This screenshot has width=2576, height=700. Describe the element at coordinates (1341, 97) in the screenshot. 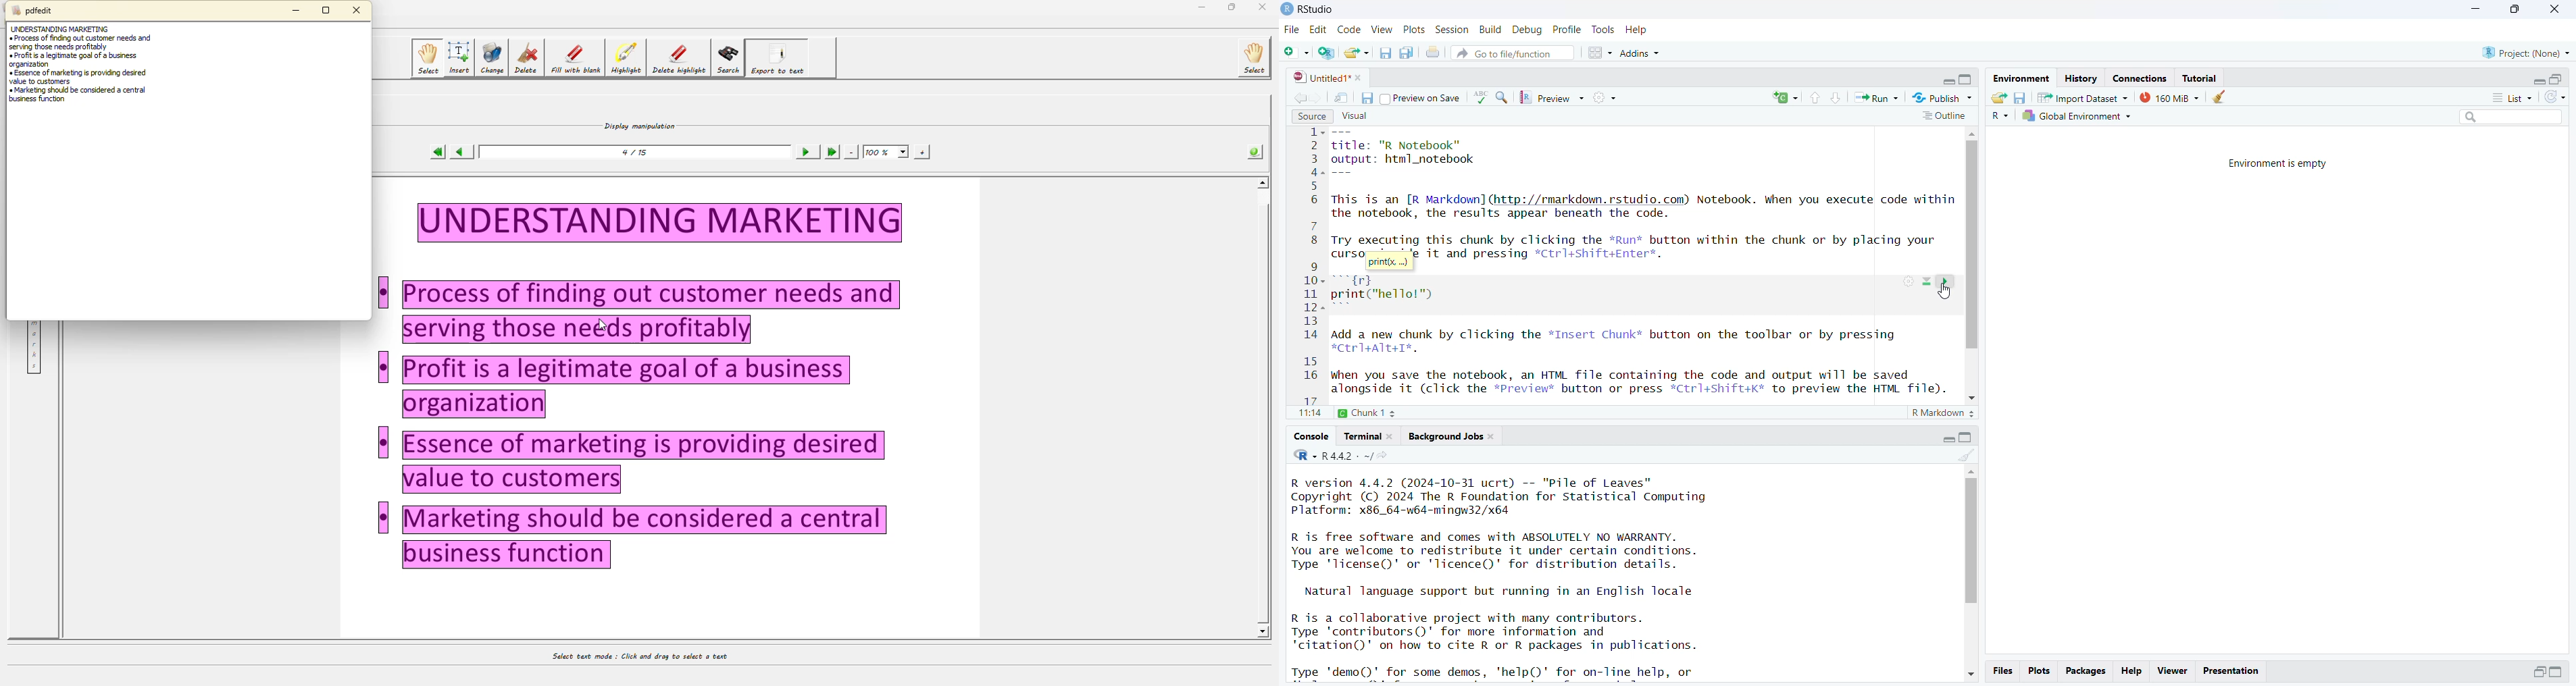

I see `show in new window` at that location.